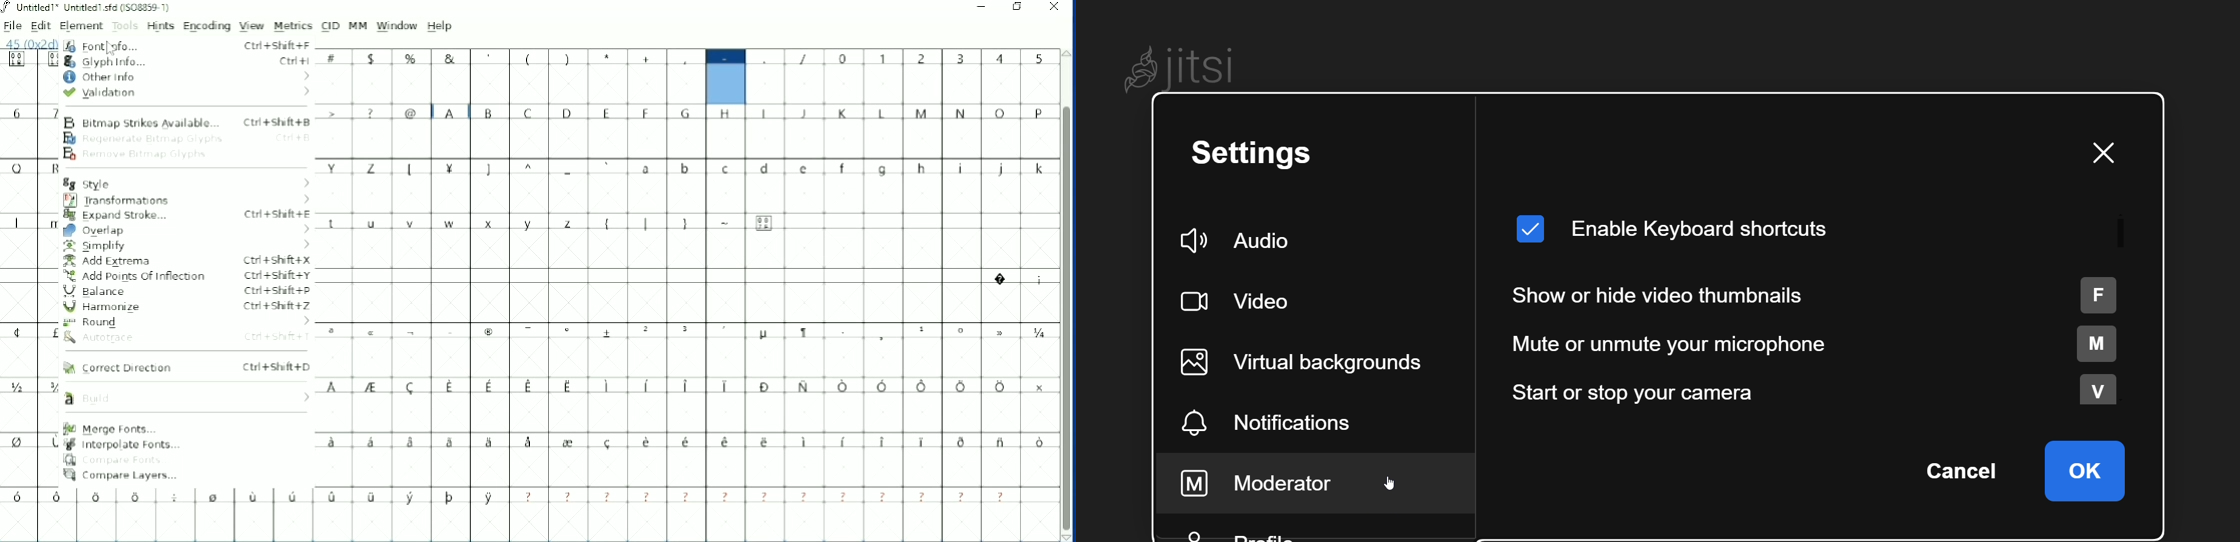 This screenshot has height=560, width=2240. I want to click on Remove Bitmap Glyph, so click(137, 154).